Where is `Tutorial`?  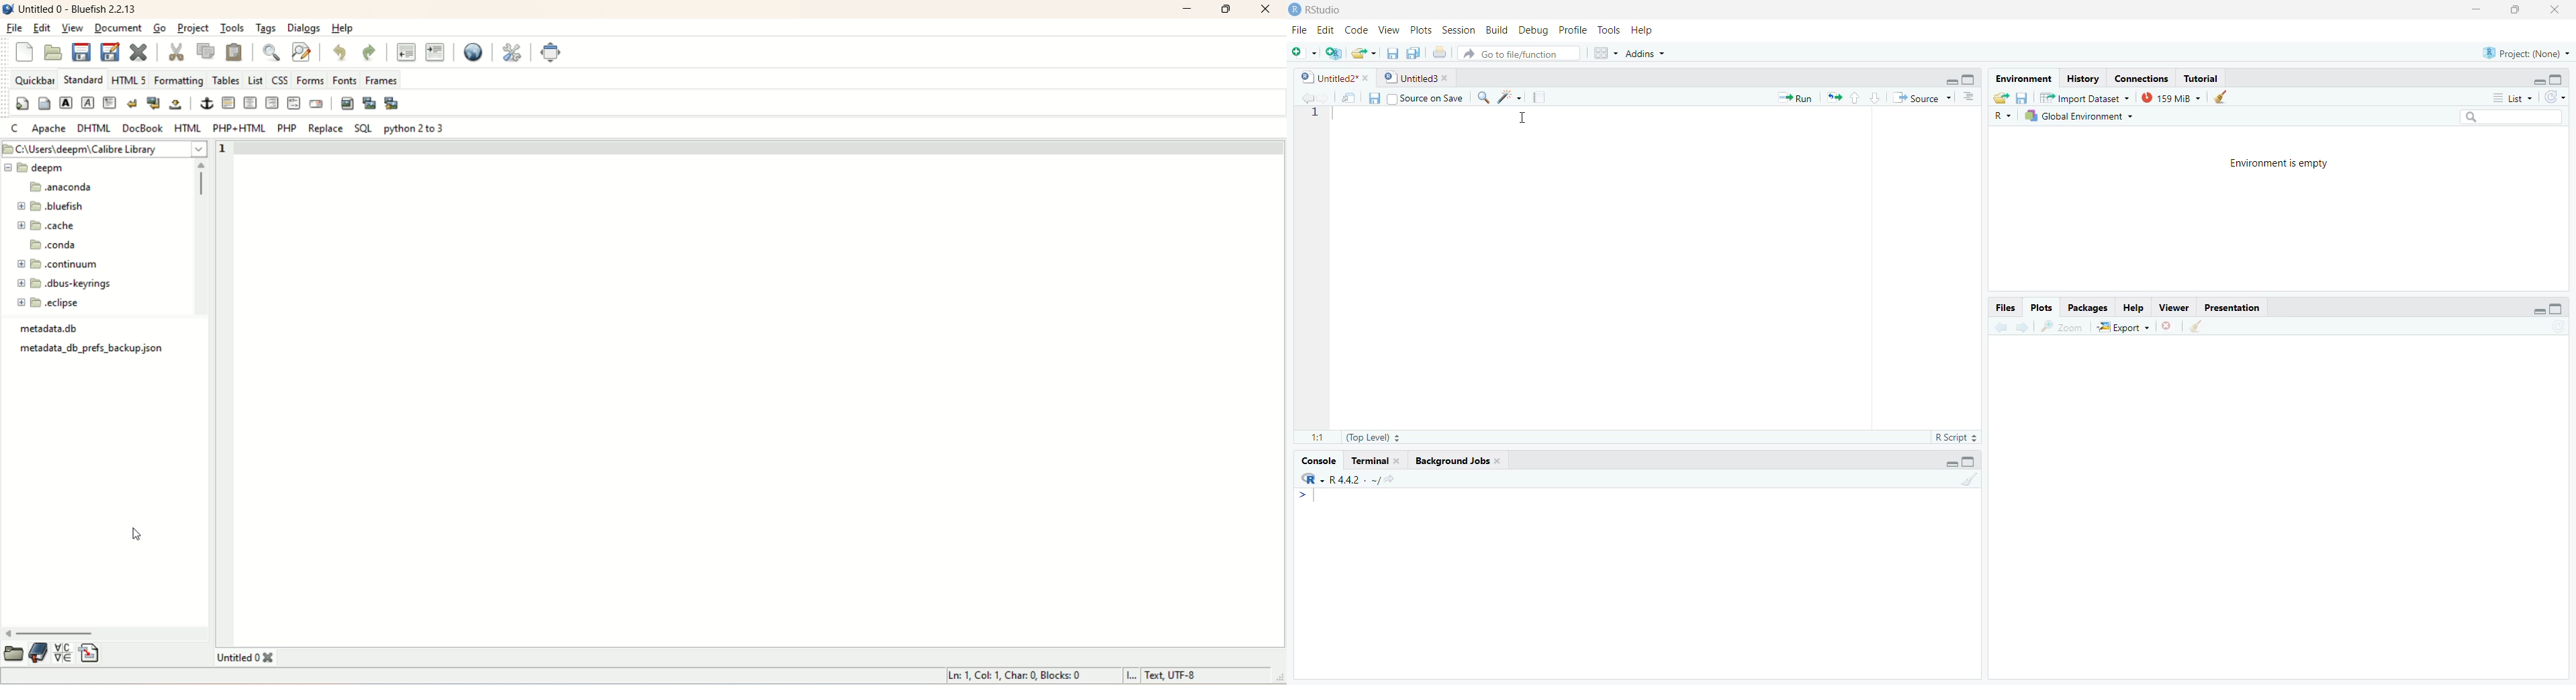
Tutorial is located at coordinates (2201, 79).